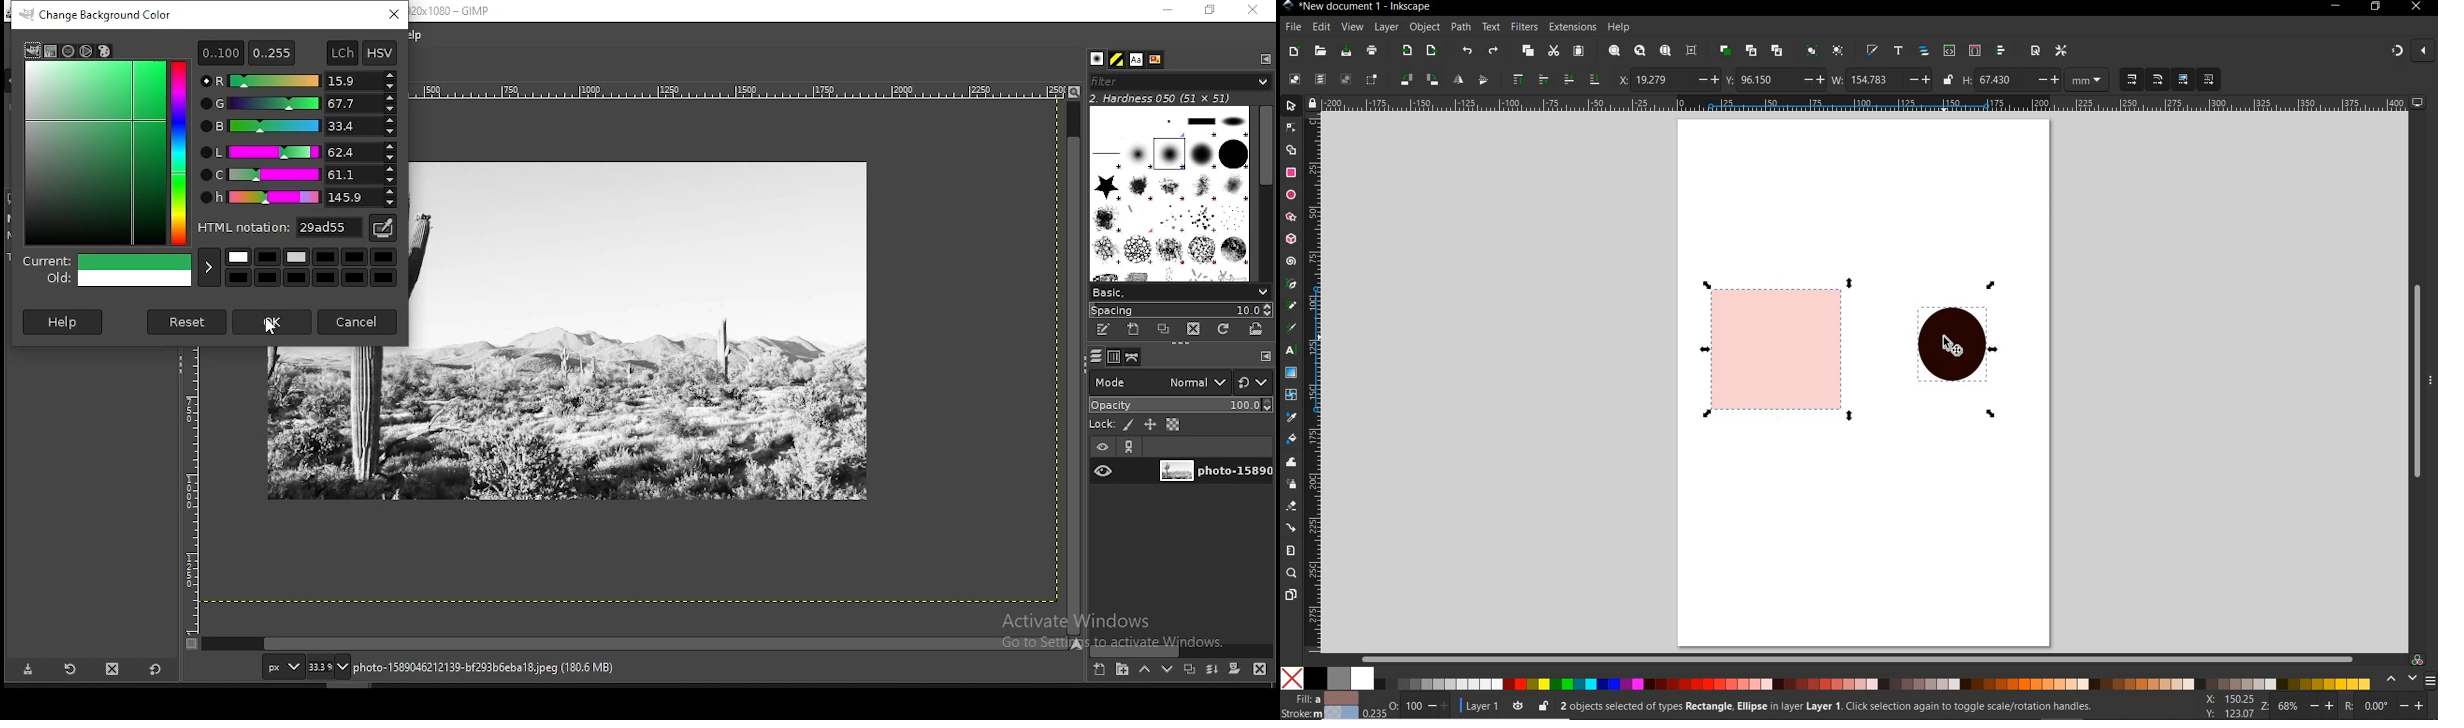 This screenshot has height=728, width=2464. I want to click on open document proper, so click(2037, 51).